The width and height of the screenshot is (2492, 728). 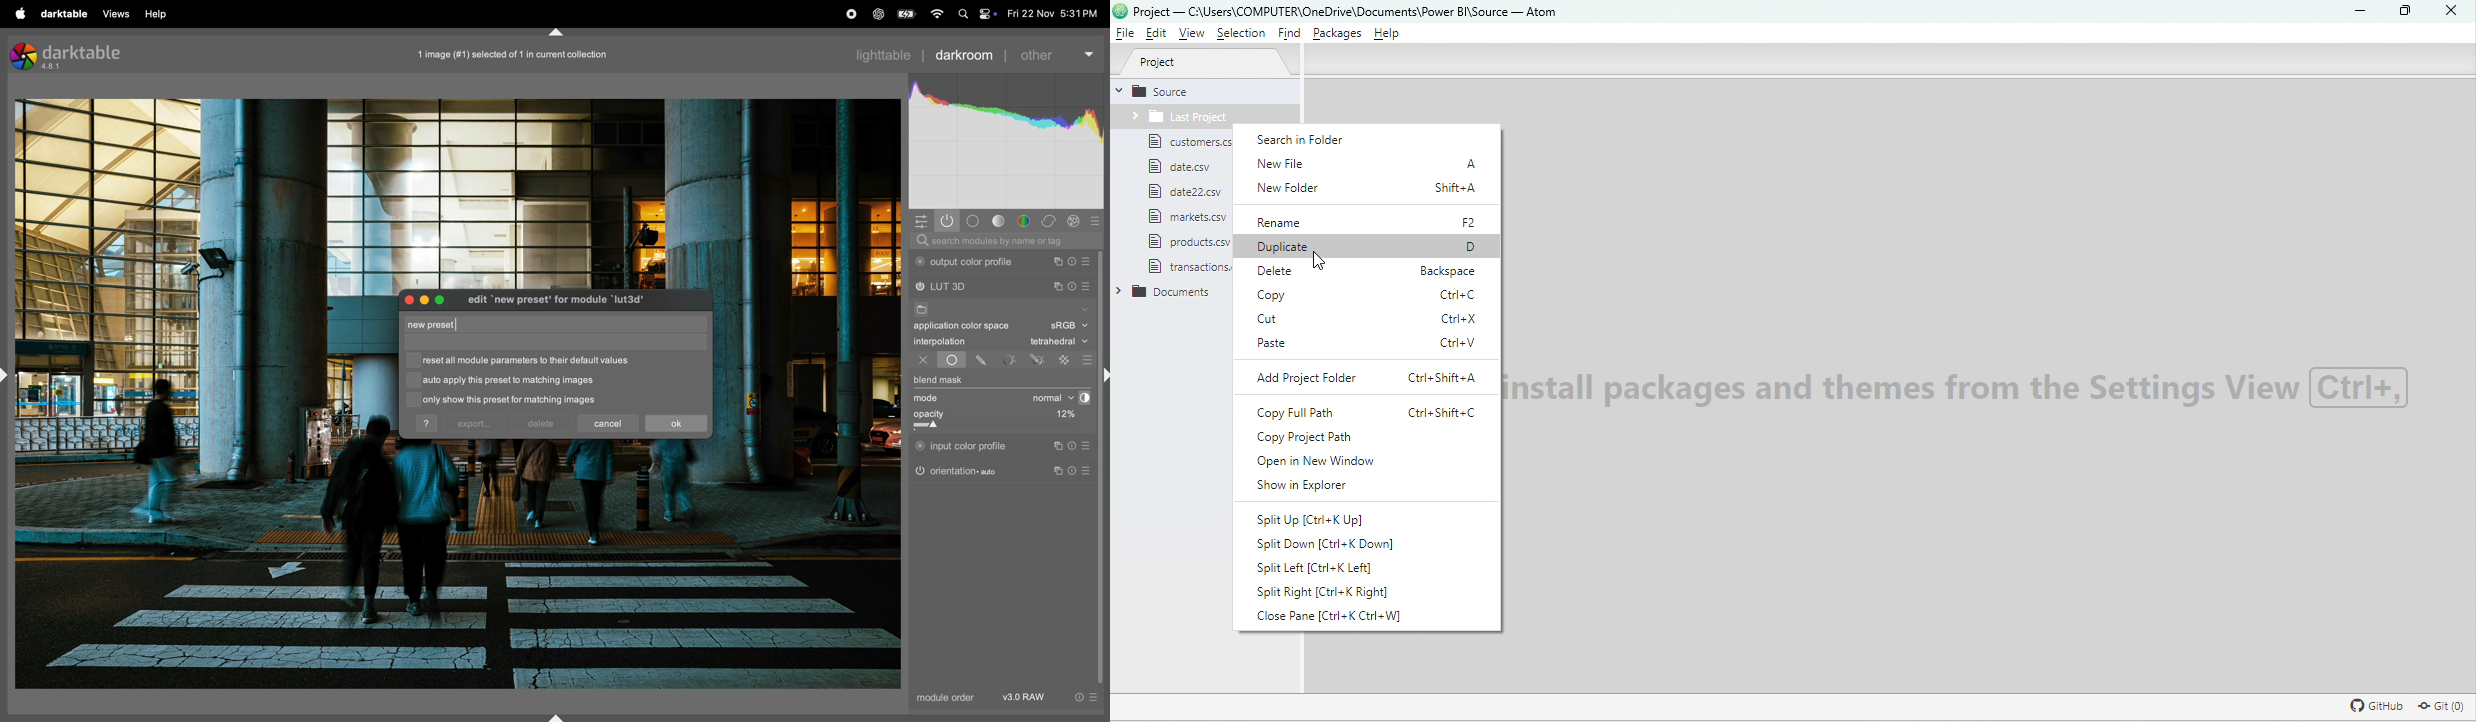 I want to click on lightable, so click(x=886, y=55).